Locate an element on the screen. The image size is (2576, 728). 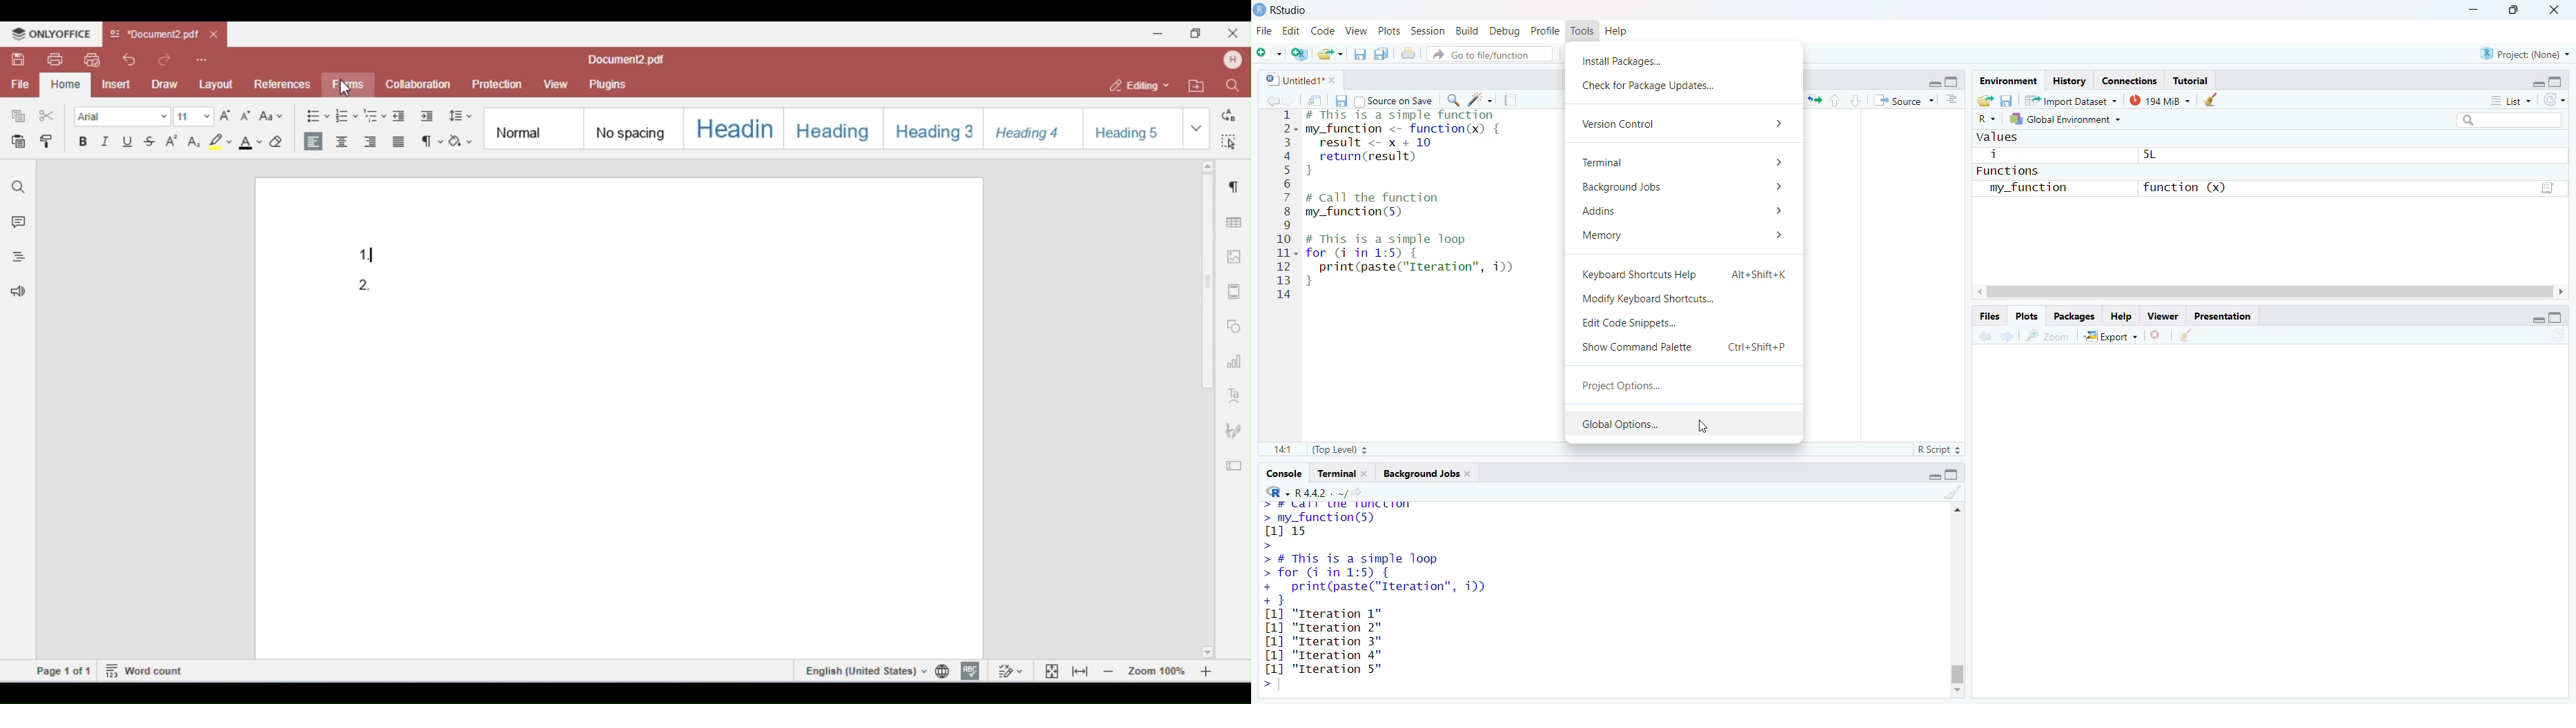
typing cursor is located at coordinates (1311, 297).